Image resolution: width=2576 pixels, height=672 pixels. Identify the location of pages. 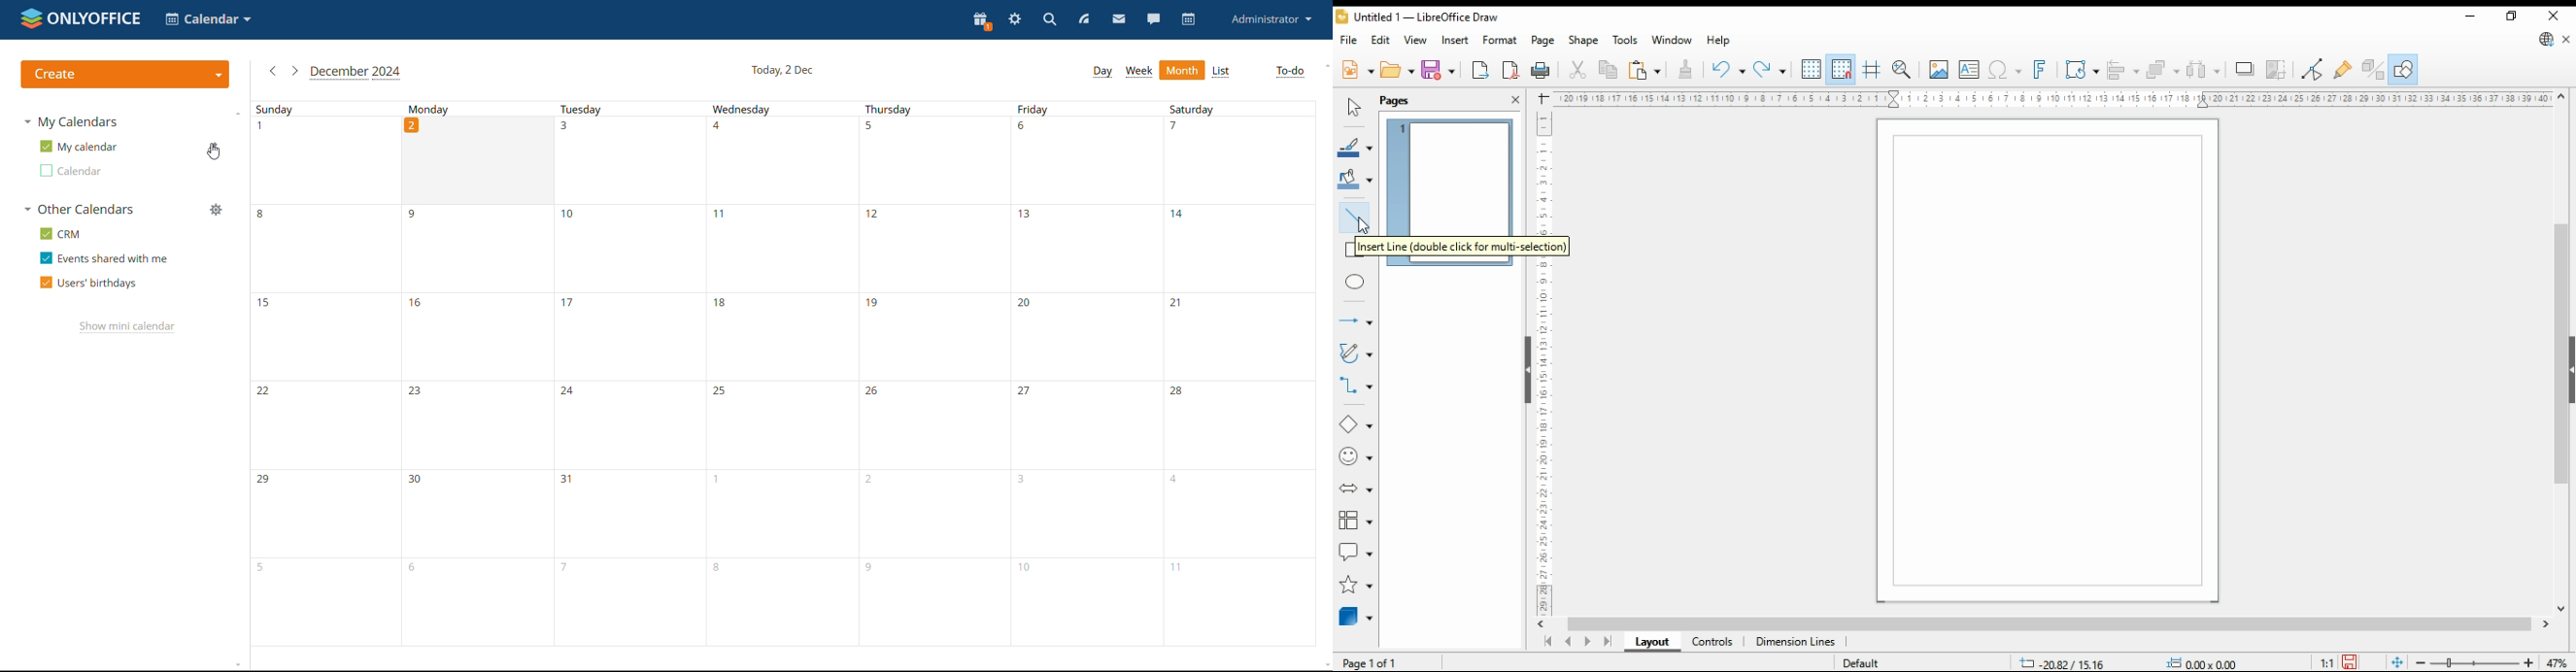
(1404, 100).